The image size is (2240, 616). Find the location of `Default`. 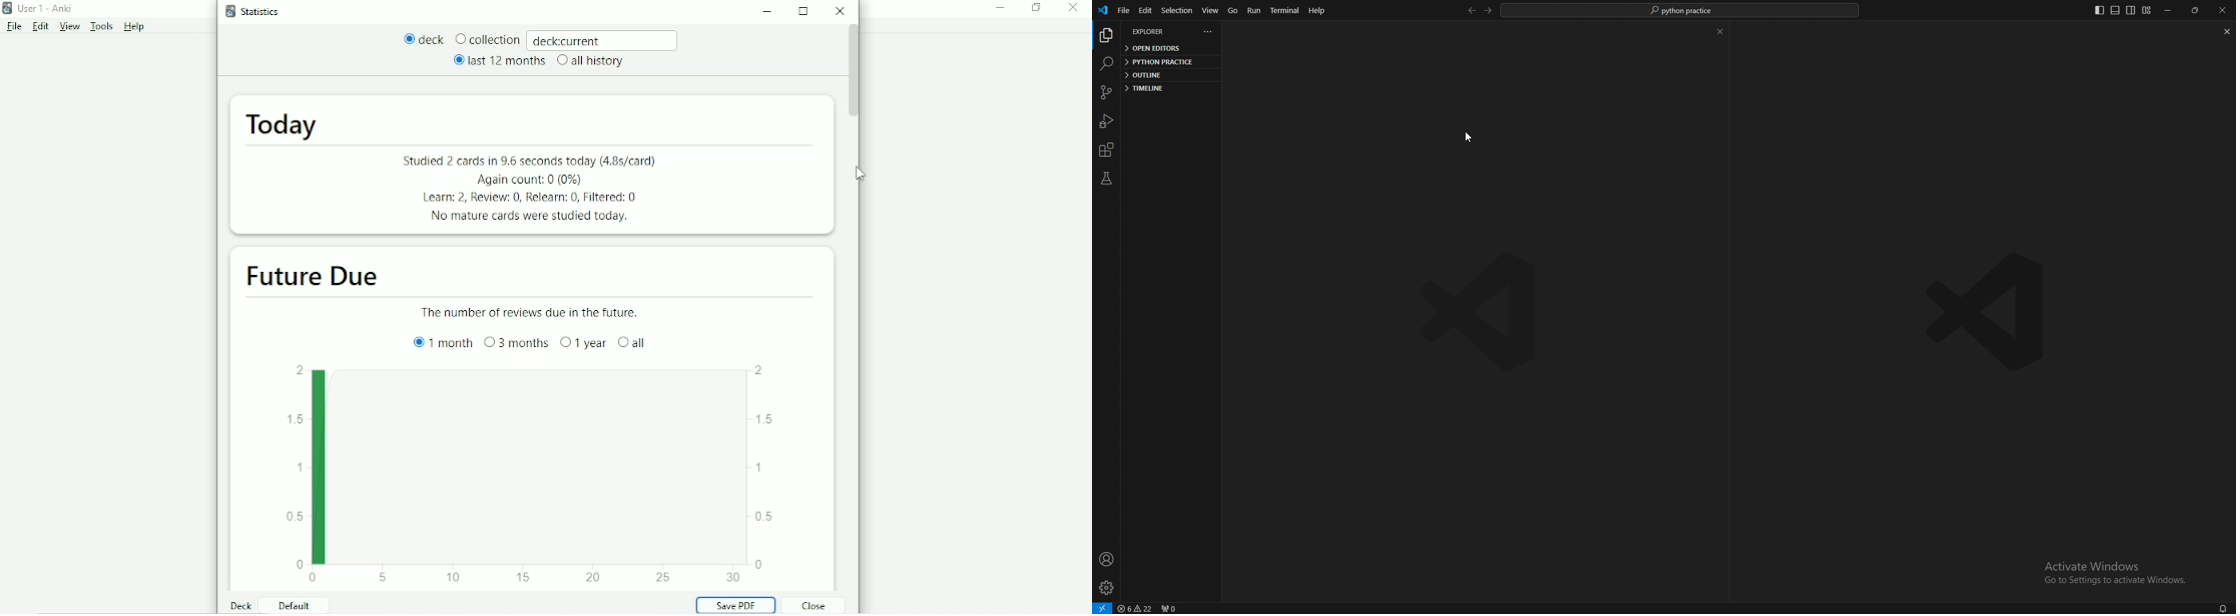

Default is located at coordinates (292, 605).